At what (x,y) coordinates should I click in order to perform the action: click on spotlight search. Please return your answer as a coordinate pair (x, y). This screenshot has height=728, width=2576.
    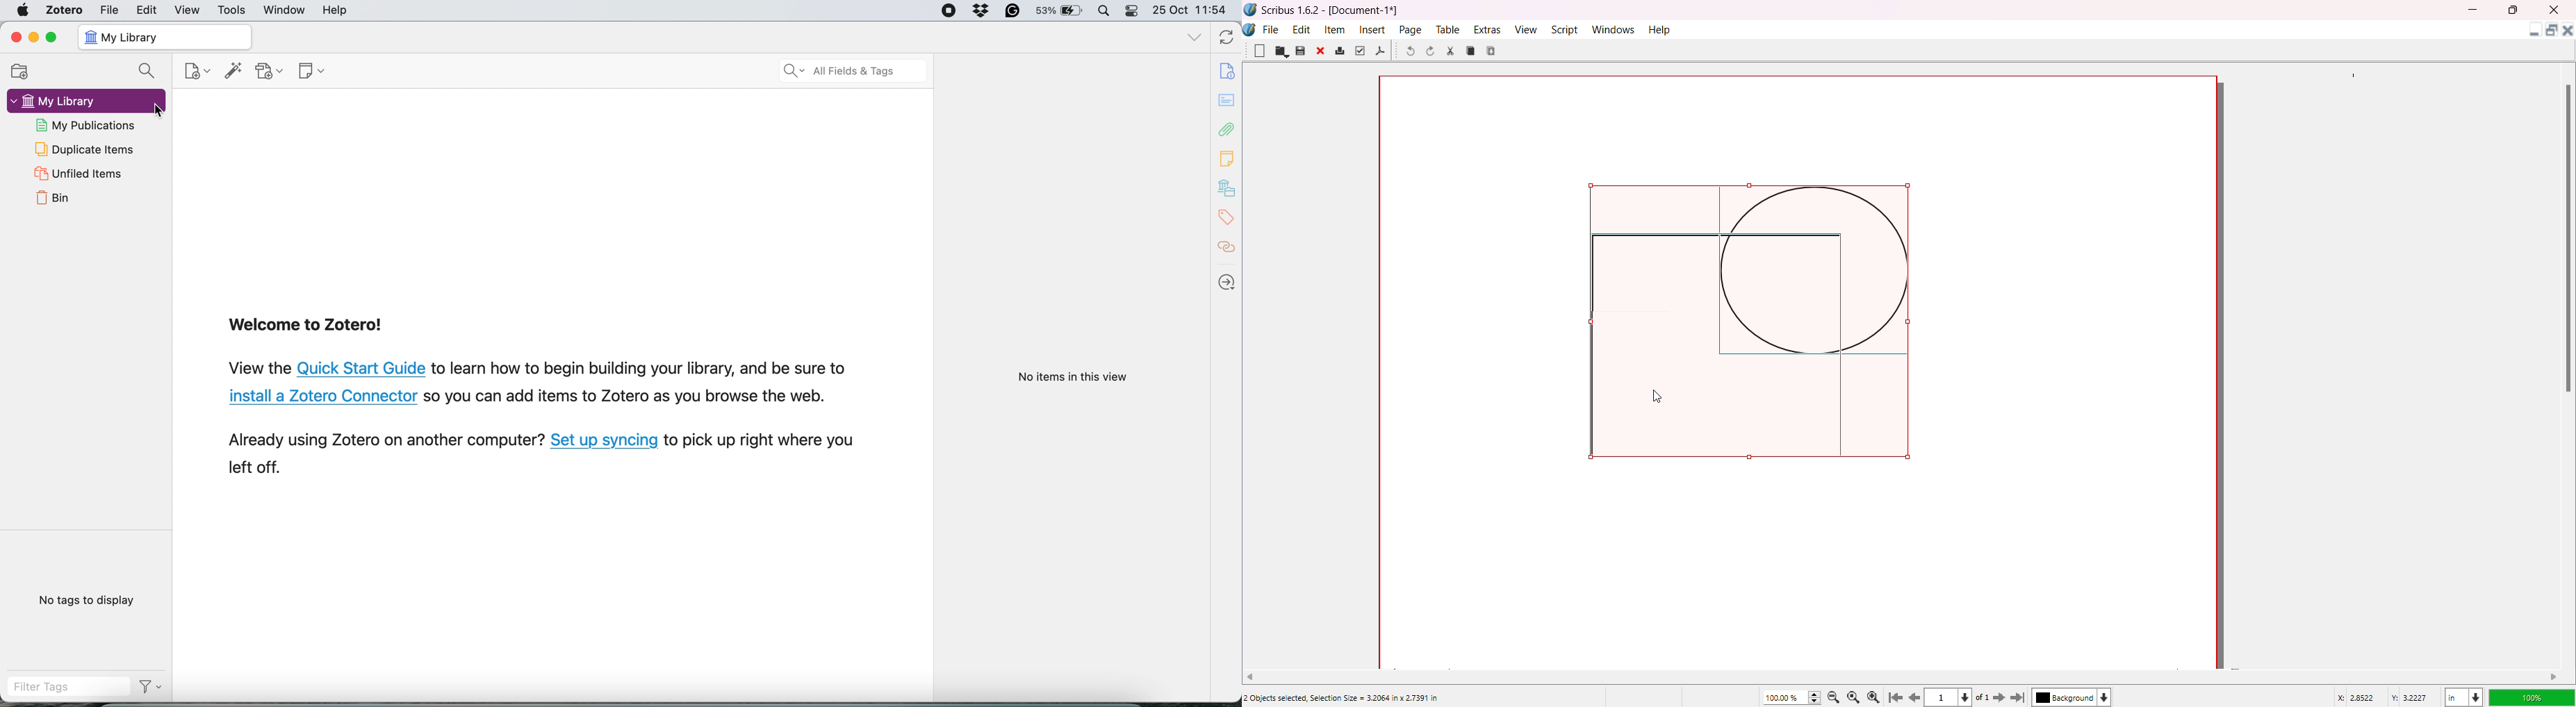
    Looking at the image, I should click on (1107, 9).